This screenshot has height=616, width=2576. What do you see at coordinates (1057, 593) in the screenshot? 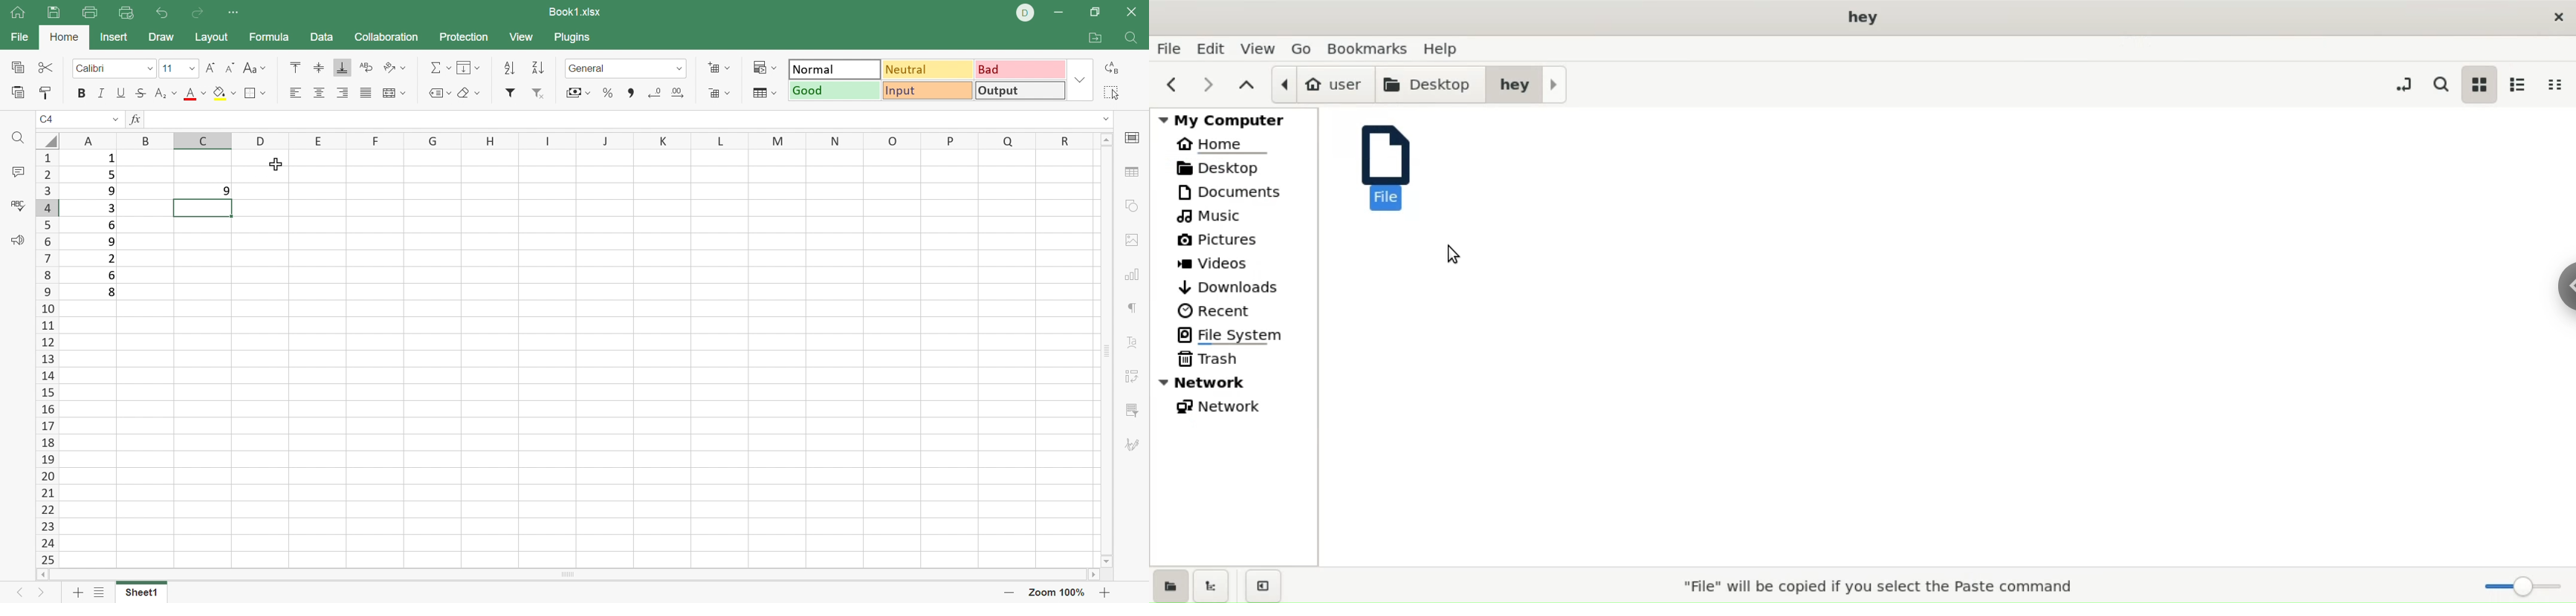
I see `Zoom 100%` at bounding box center [1057, 593].